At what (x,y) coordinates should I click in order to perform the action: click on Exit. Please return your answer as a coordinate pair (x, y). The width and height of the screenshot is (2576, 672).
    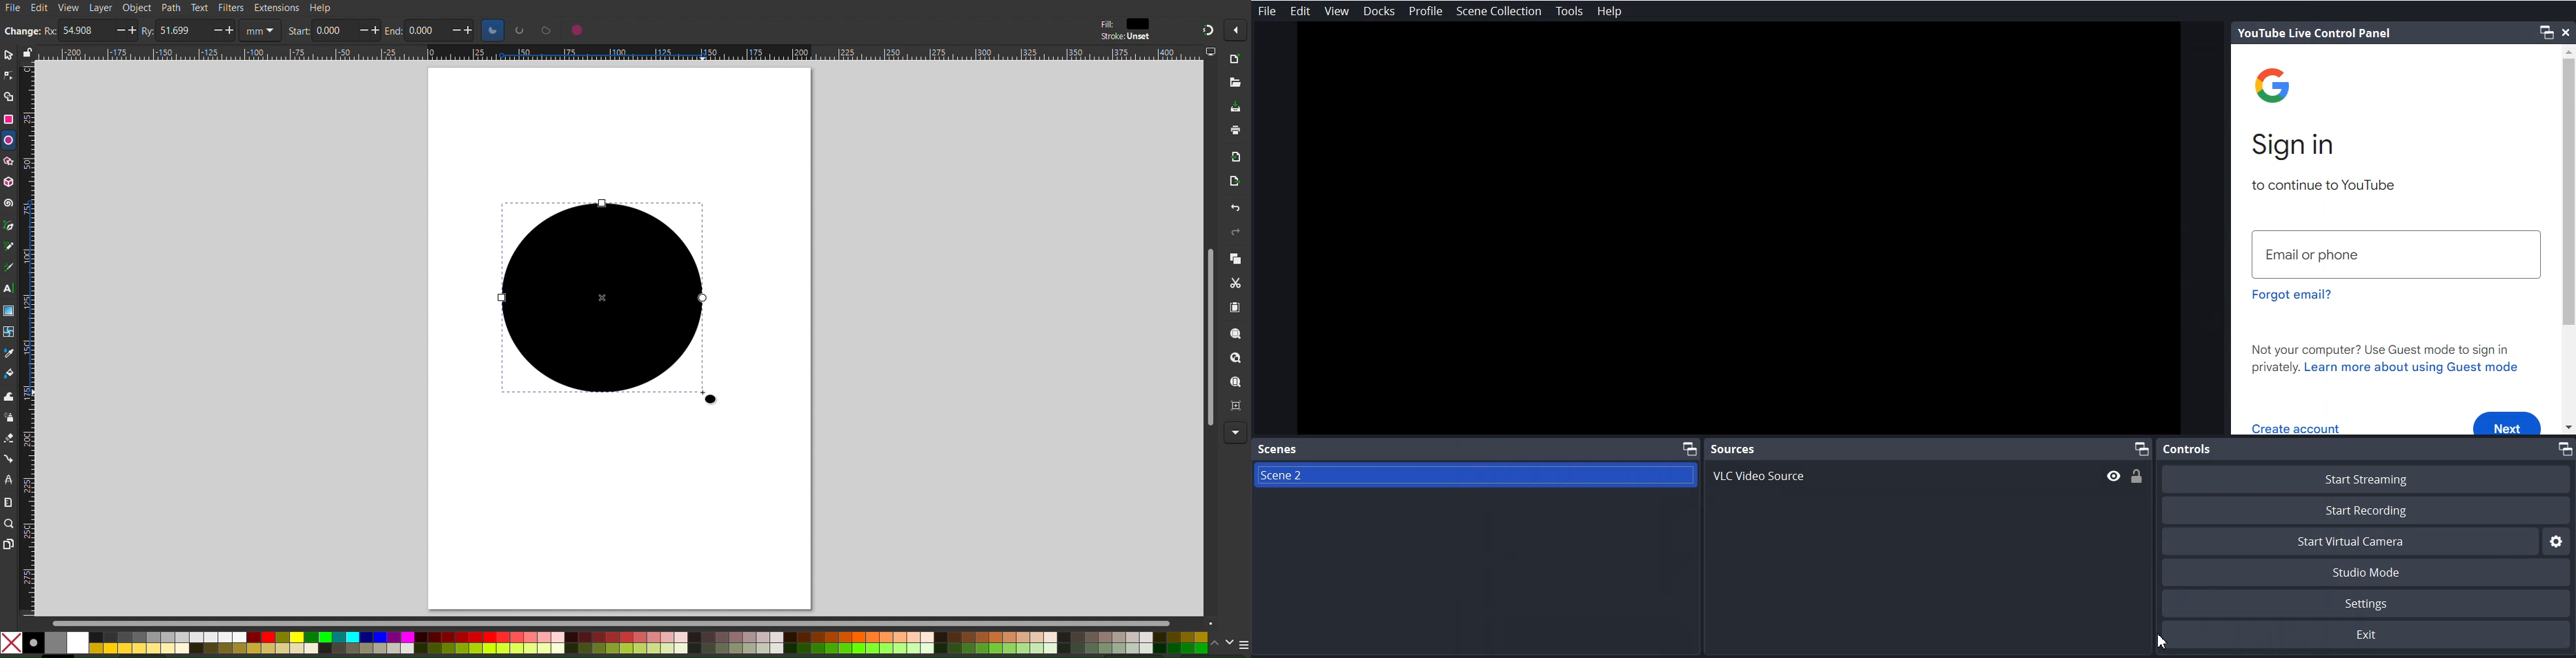
    Looking at the image, I should click on (2368, 635).